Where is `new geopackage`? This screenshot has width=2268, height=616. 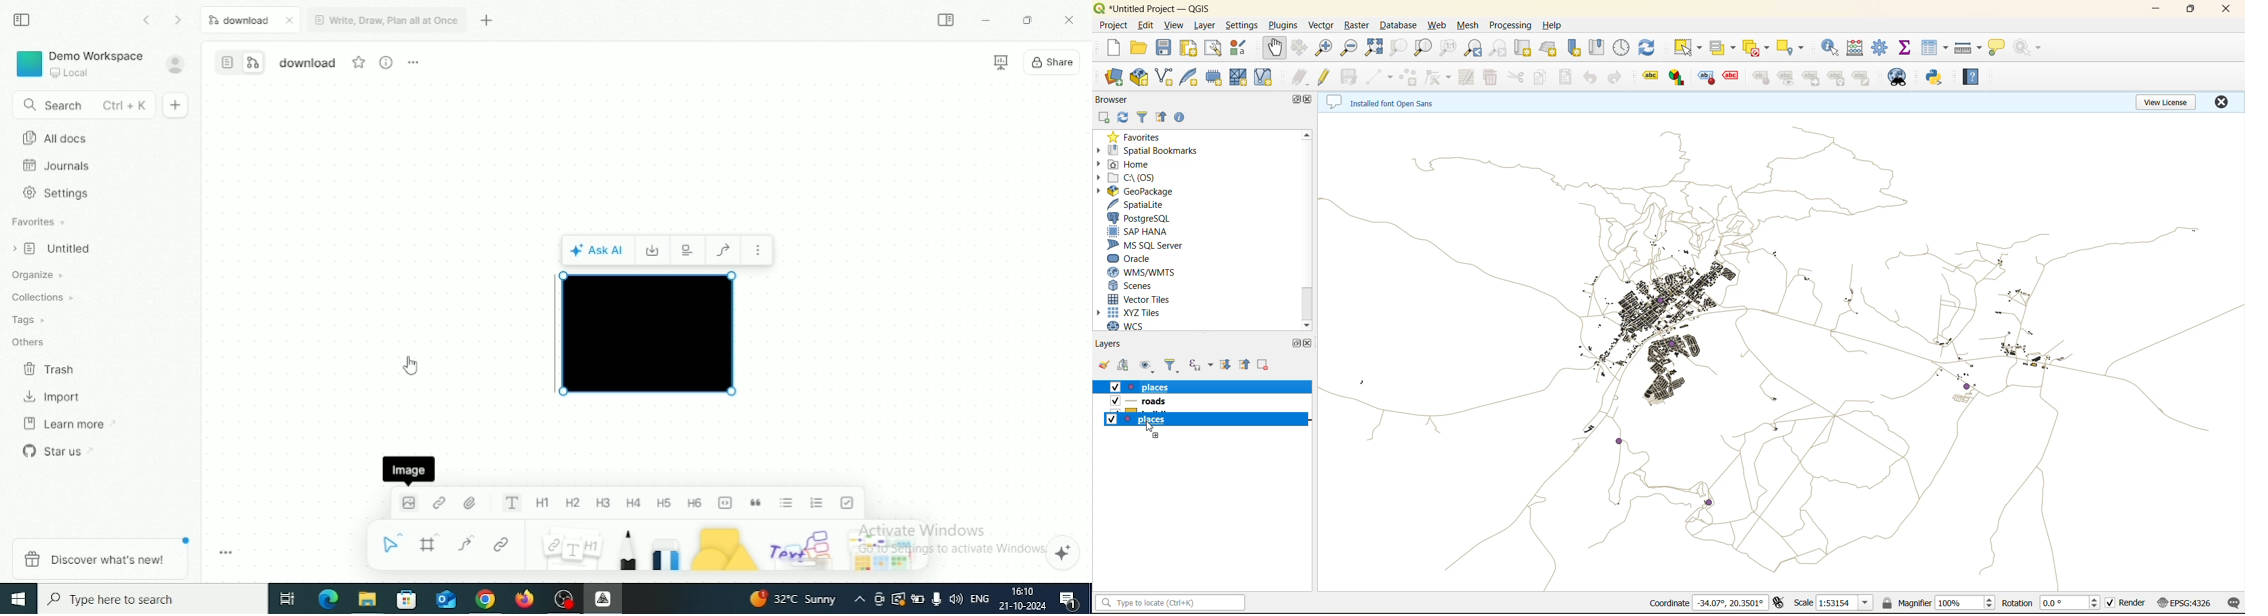 new geopackage is located at coordinates (1138, 78).